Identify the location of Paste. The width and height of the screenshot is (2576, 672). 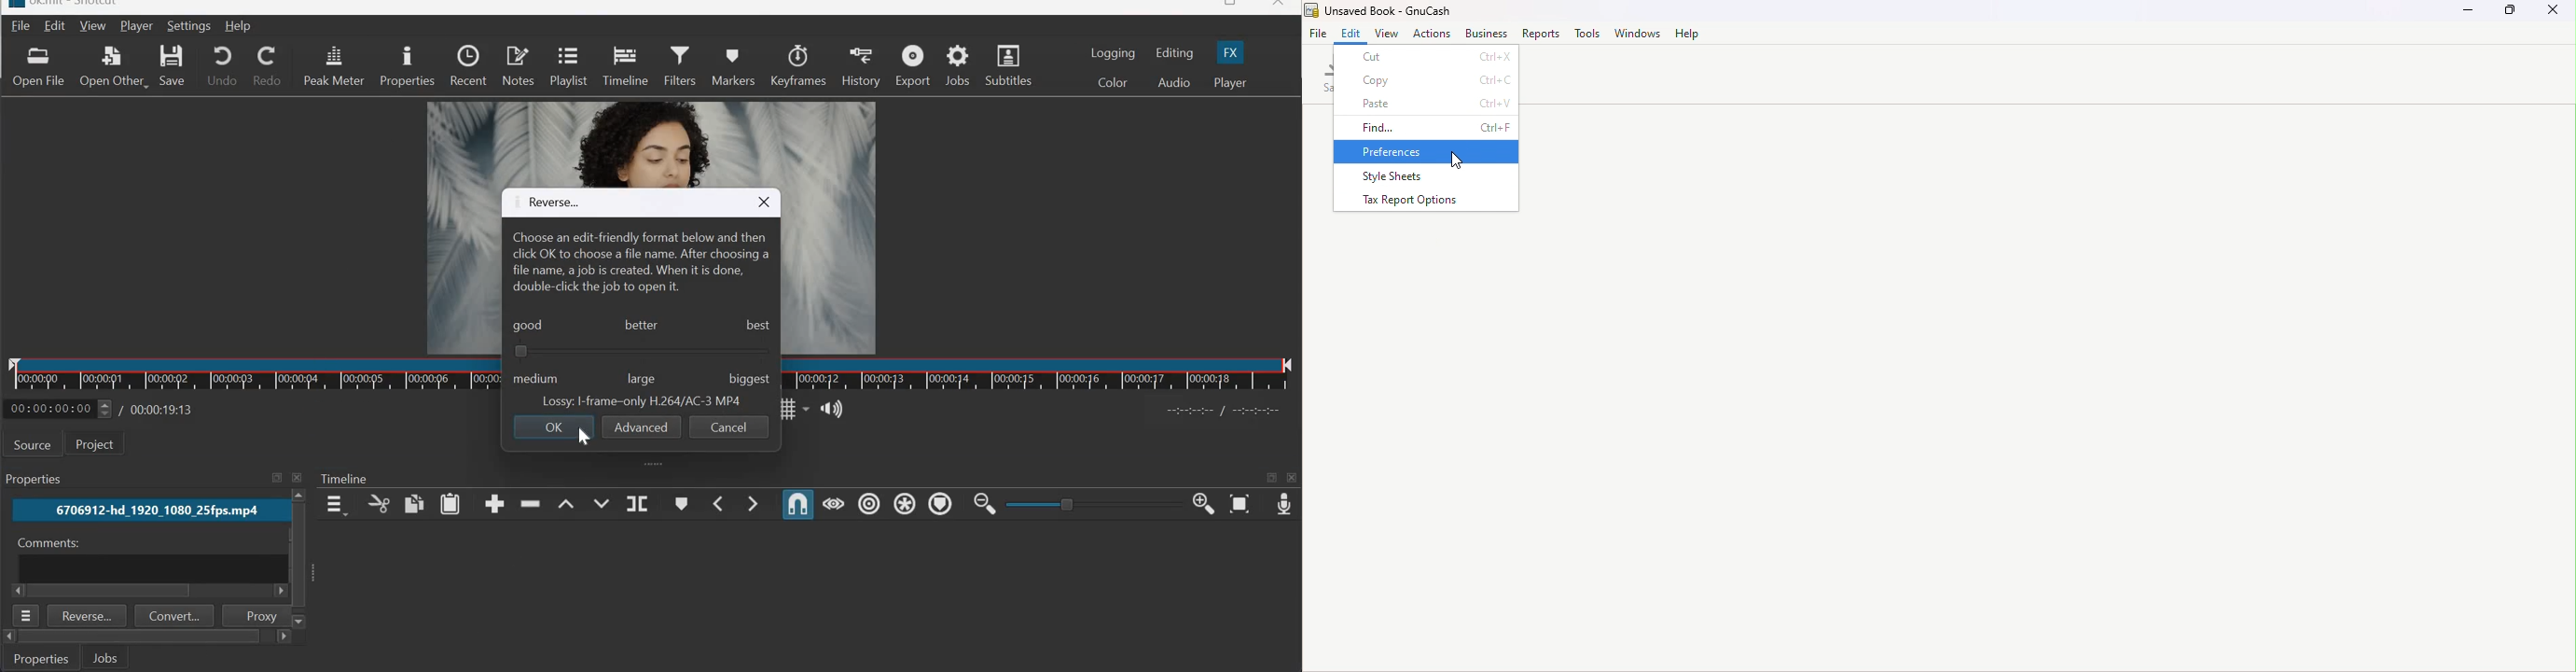
(1427, 103).